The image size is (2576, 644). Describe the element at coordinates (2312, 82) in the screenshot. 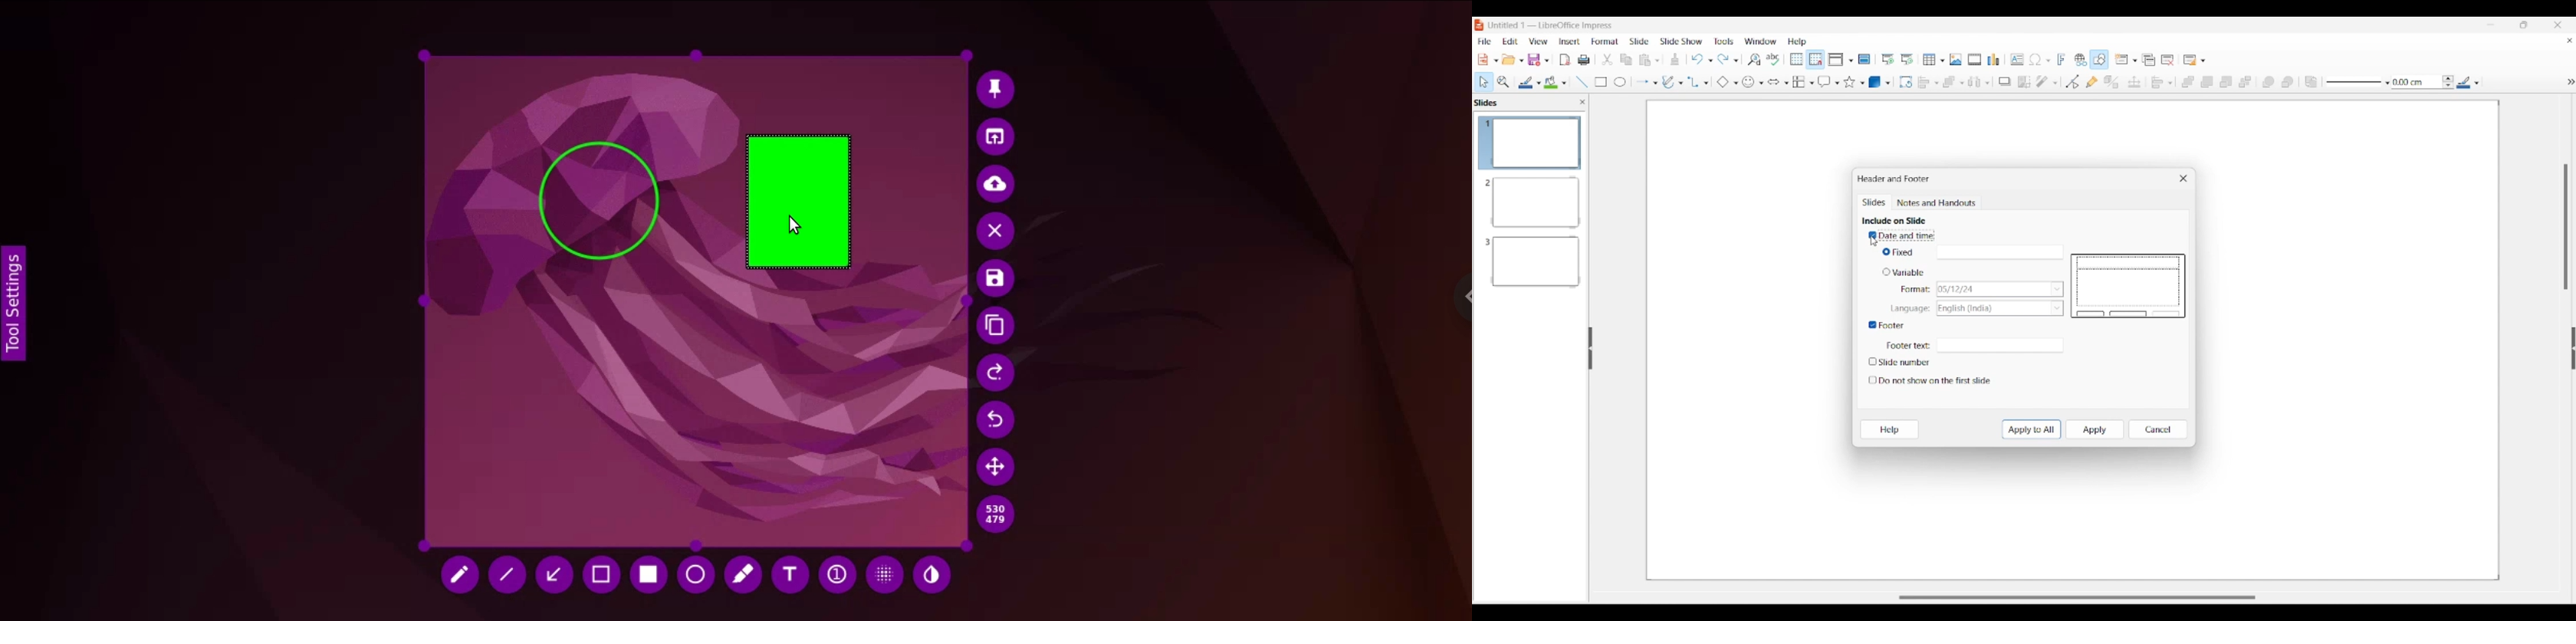

I see `Reverse` at that location.